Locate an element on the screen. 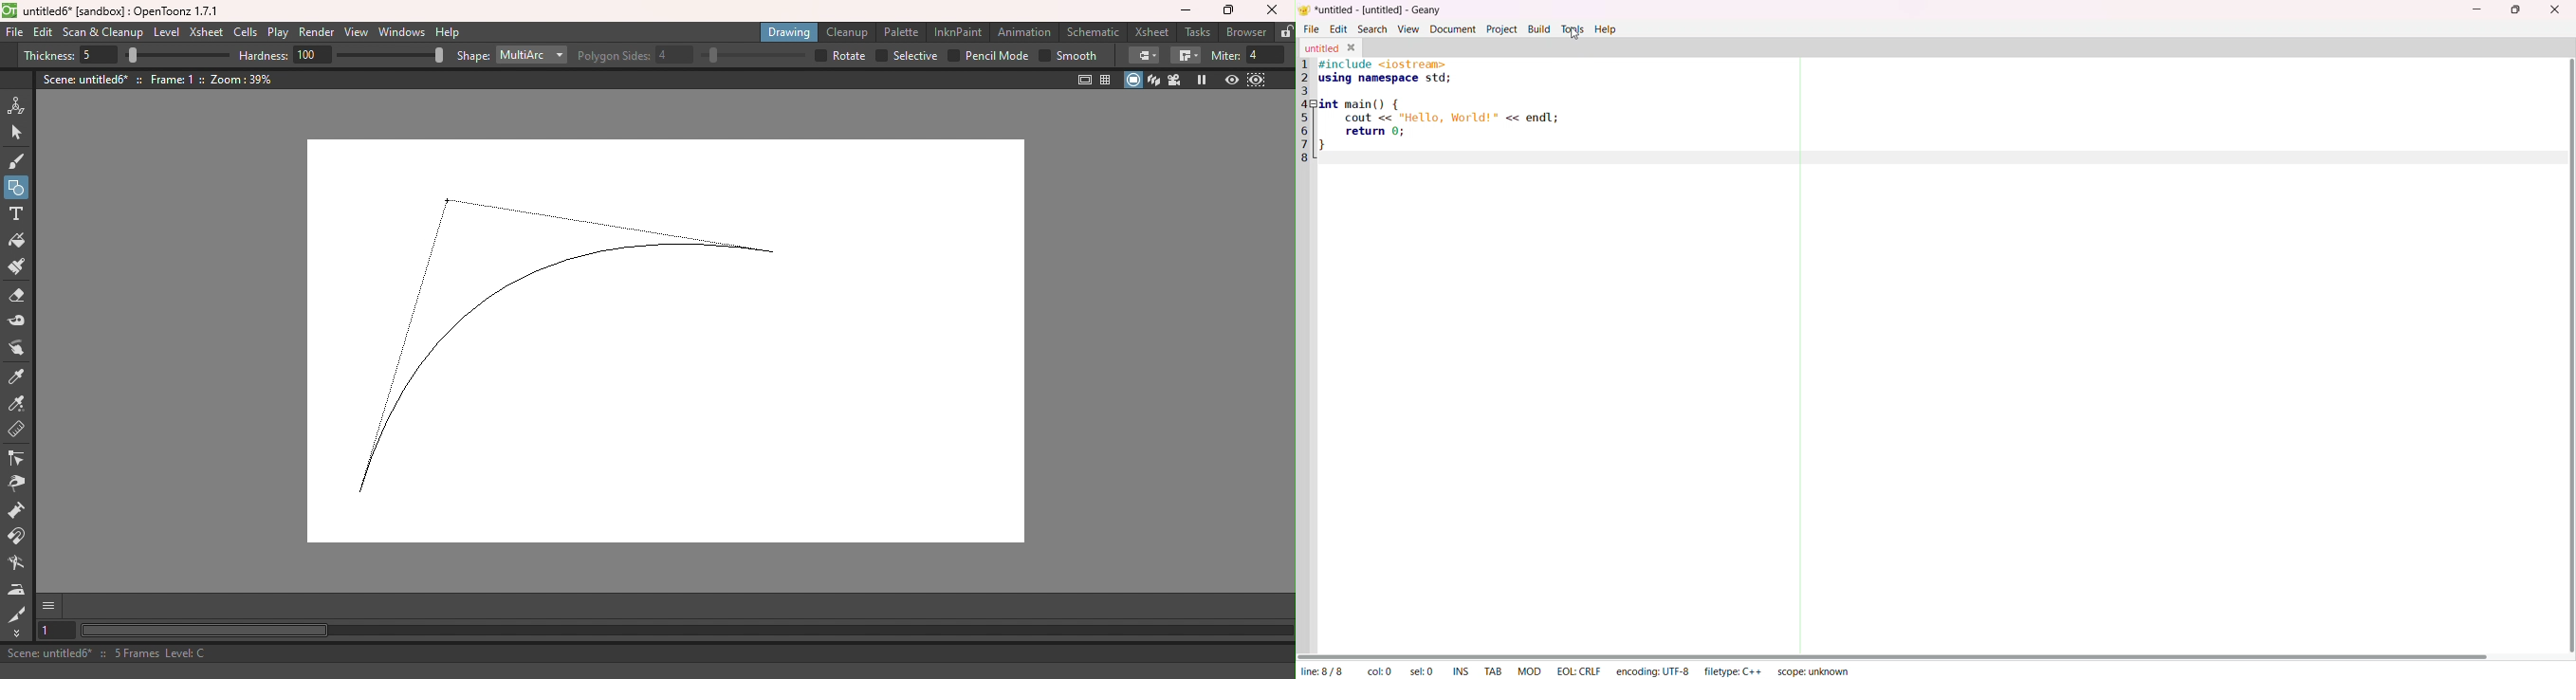  Field guide is located at coordinates (1108, 81).